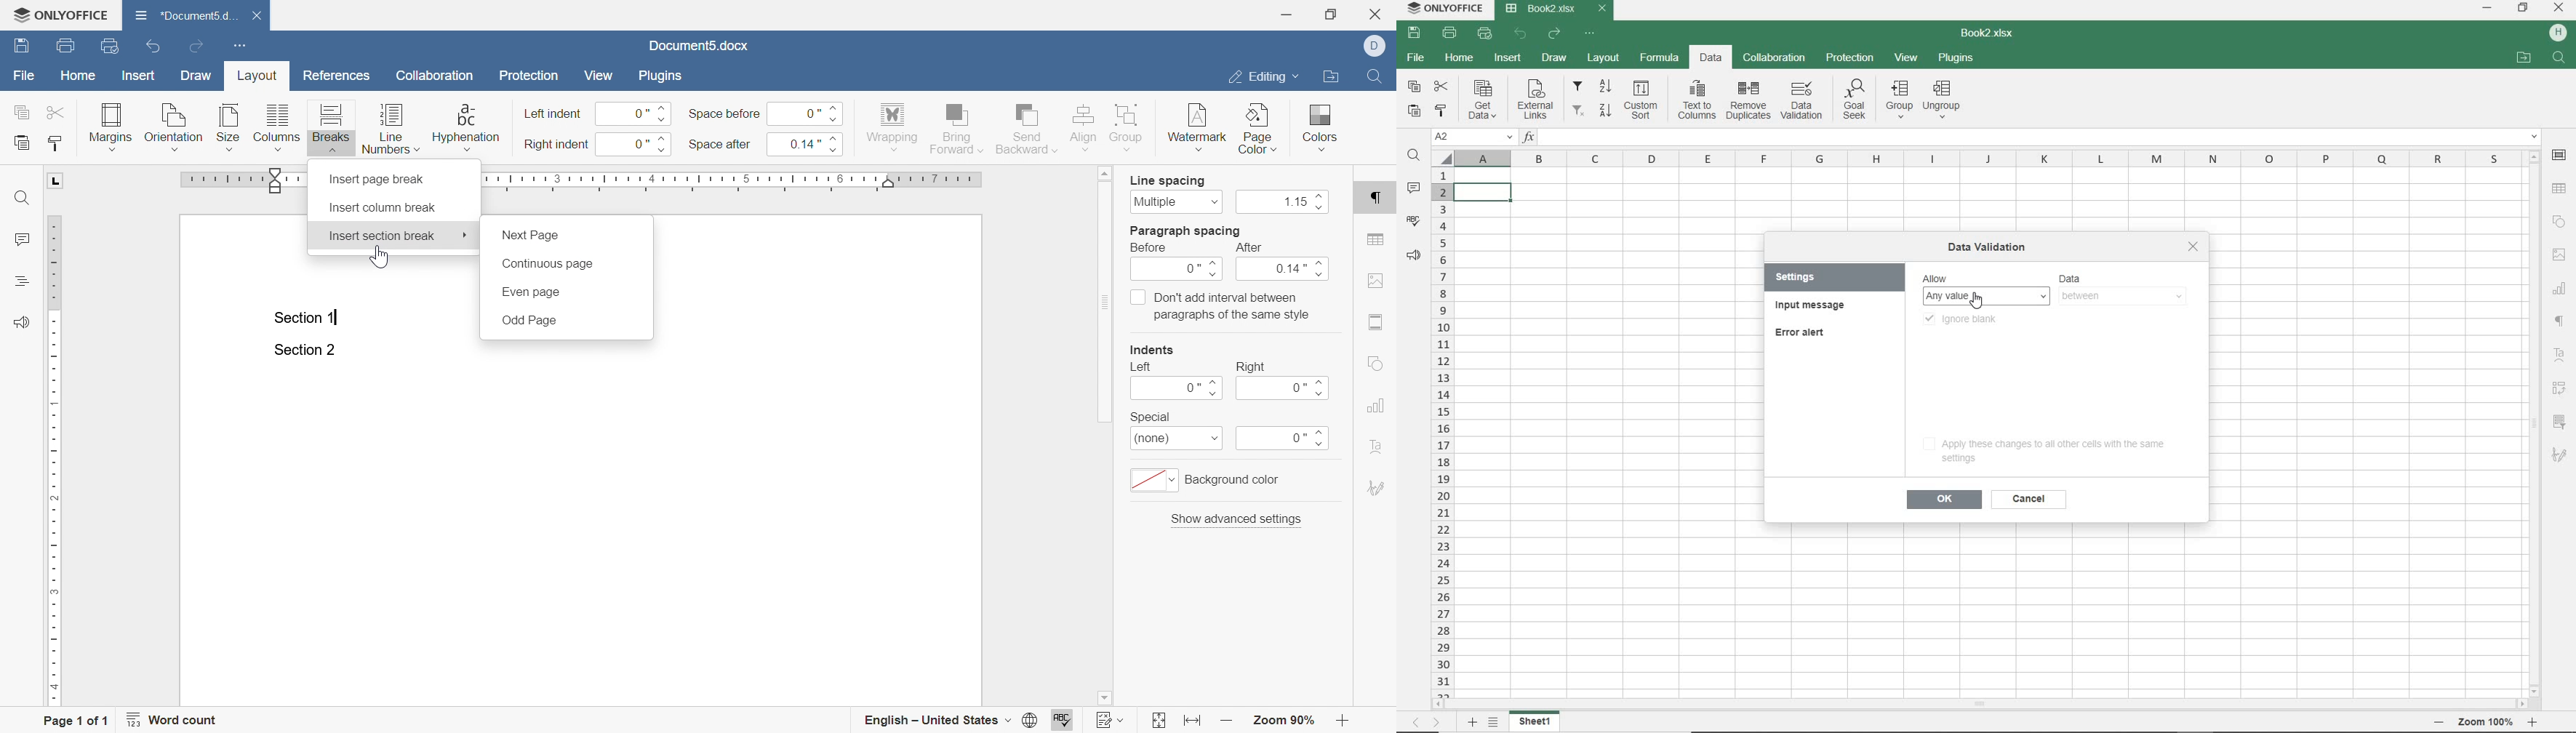 Image resolution: width=2576 pixels, height=756 pixels. I want to click on size, so click(227, 126).